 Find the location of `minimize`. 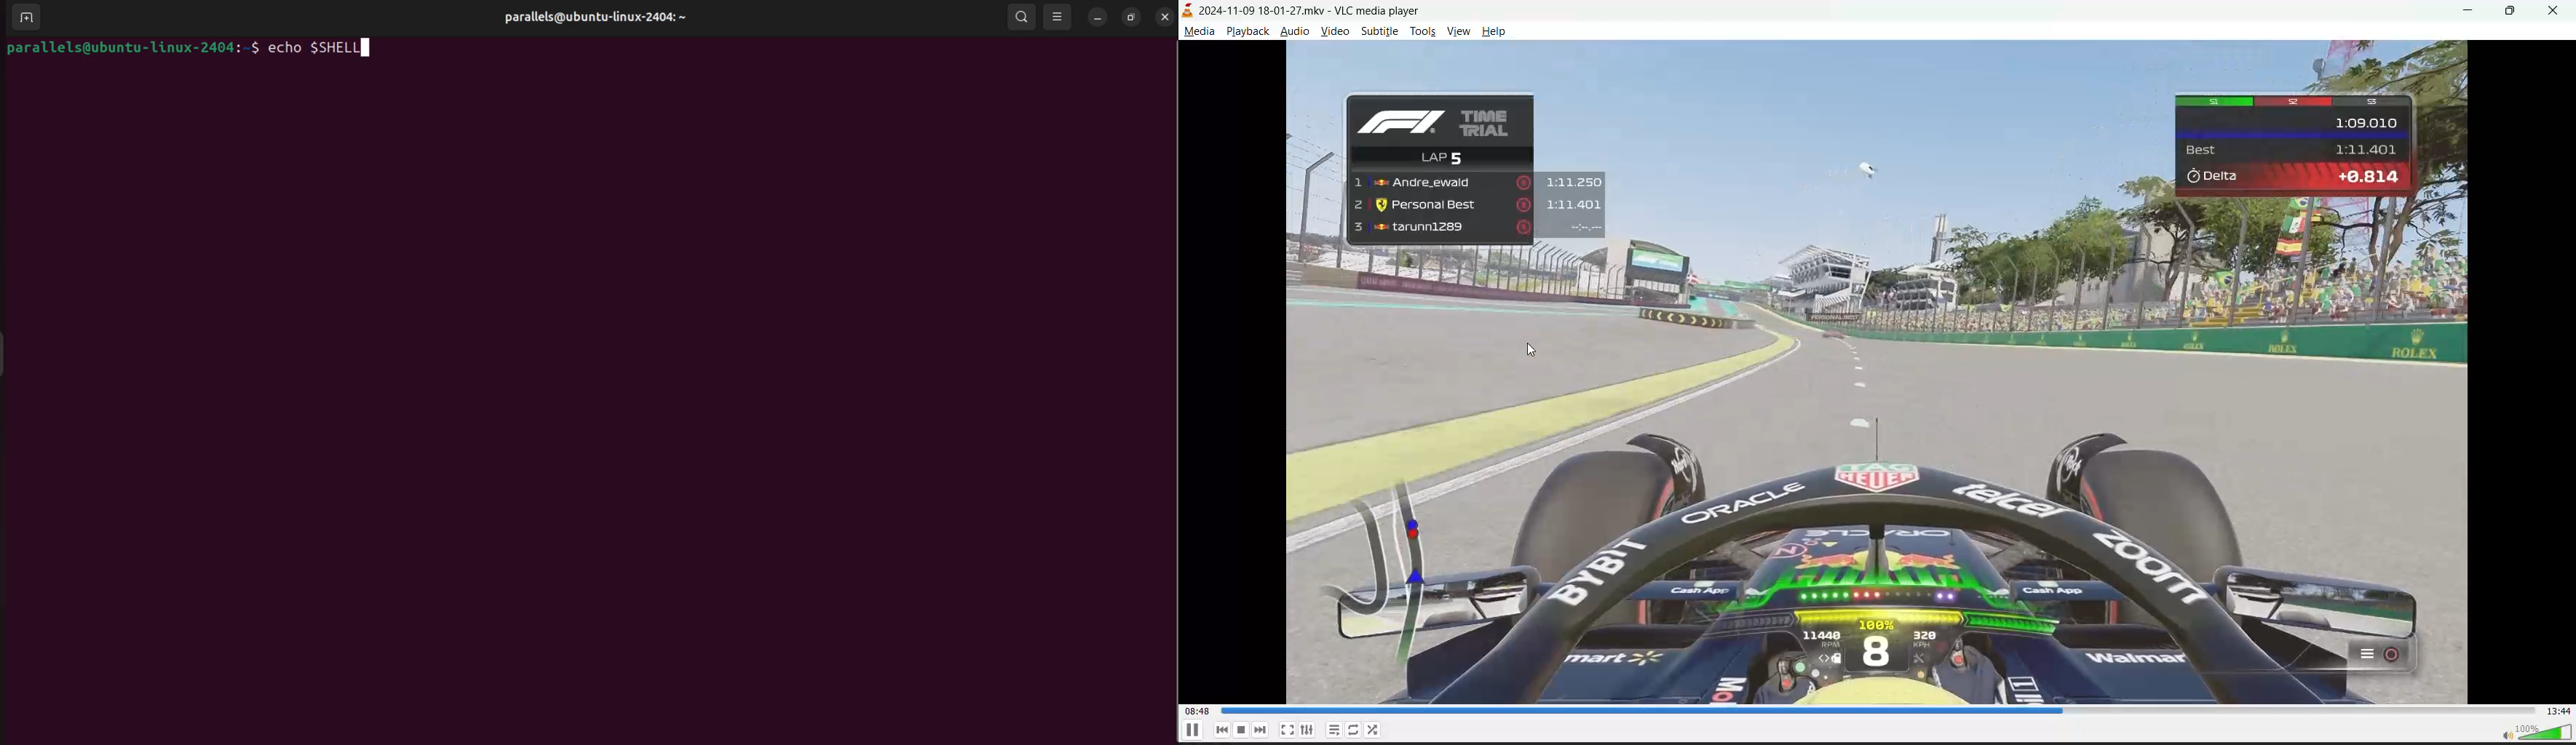

minimize is located at coordinates (2469, 9).